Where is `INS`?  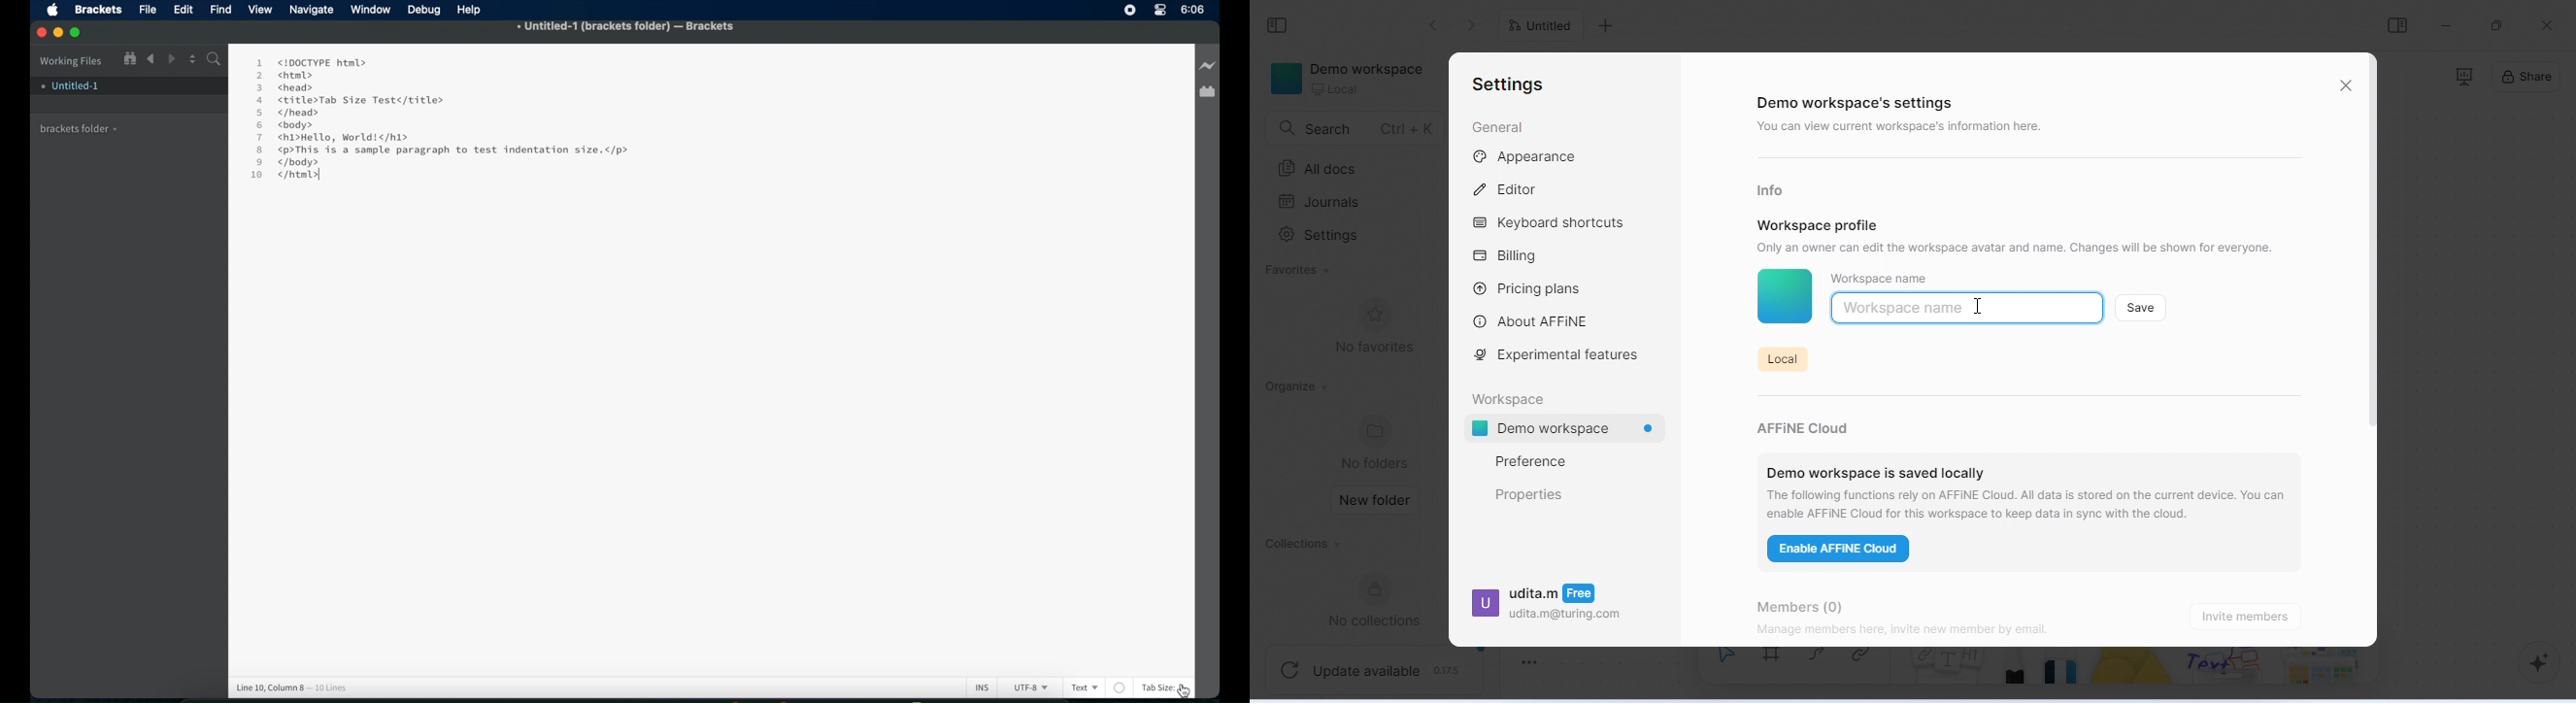
INS is located at coordinates (982, 687).